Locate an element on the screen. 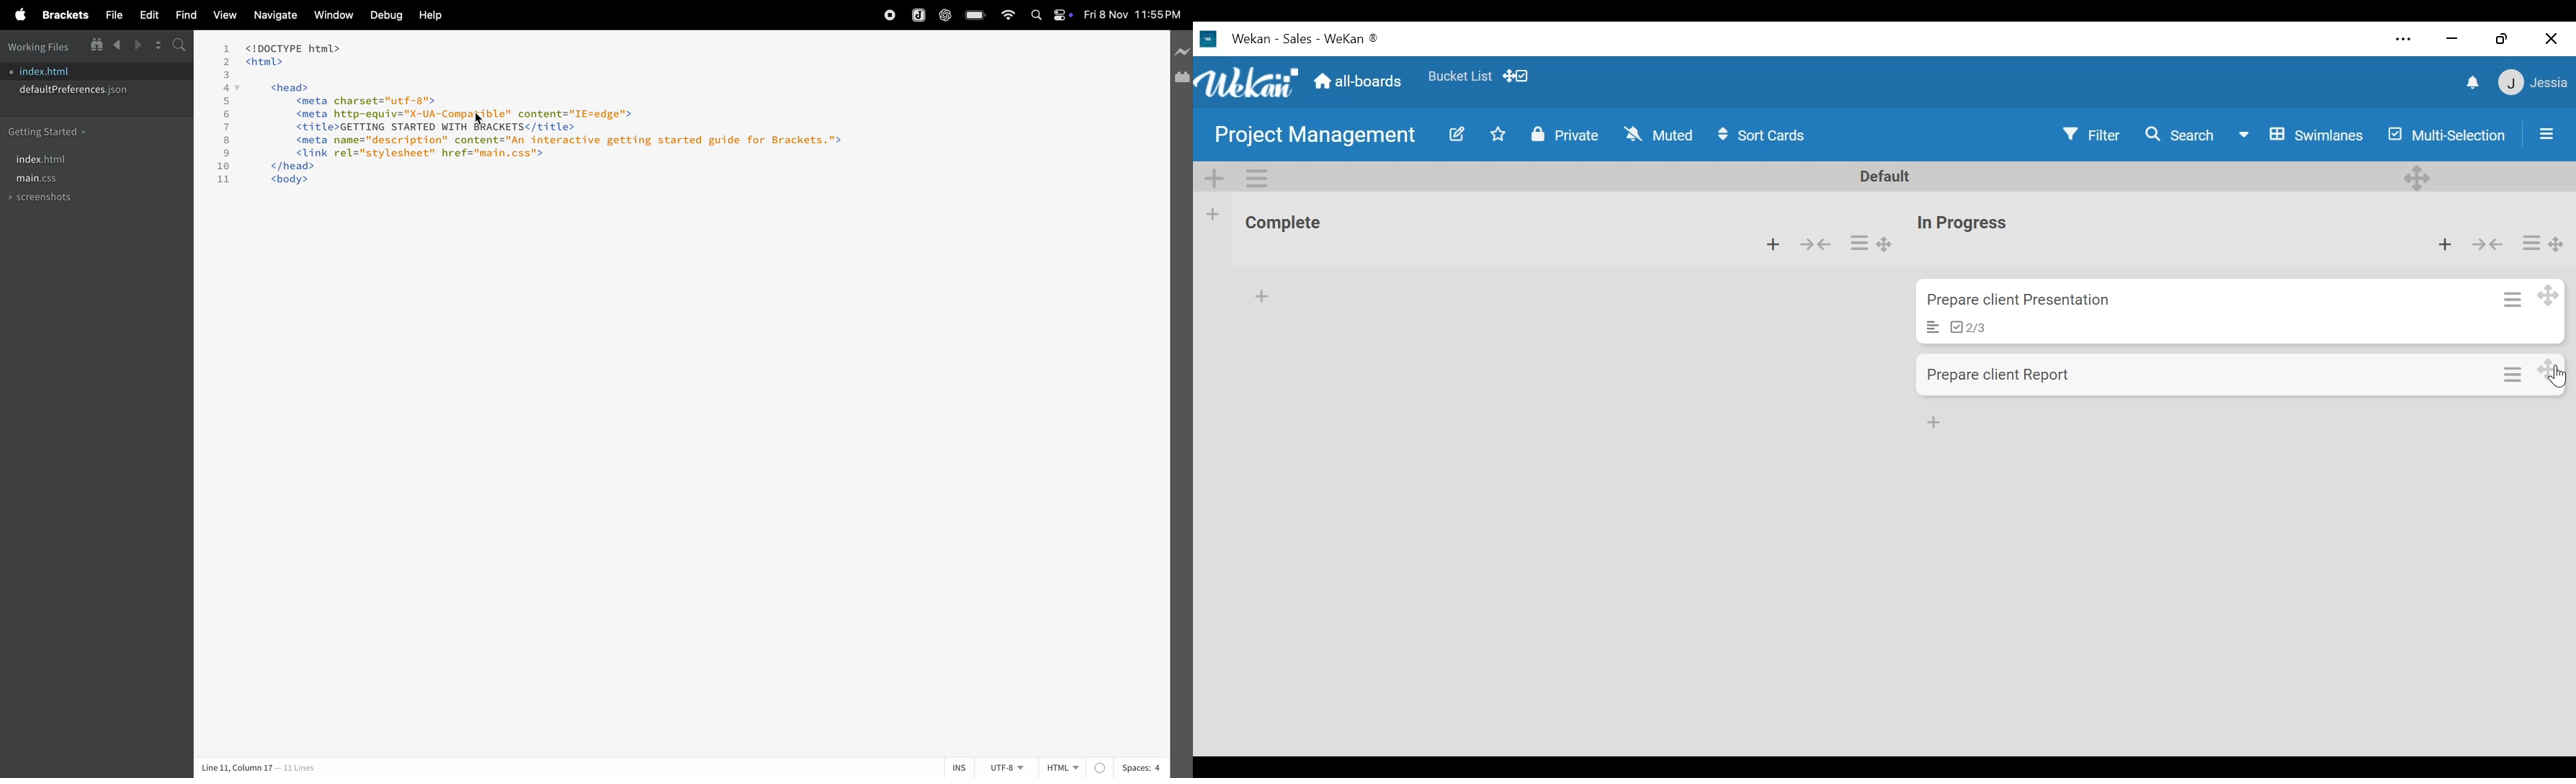 The image size is (2576, 784). chatgpt is located at coordinates (944, 15).